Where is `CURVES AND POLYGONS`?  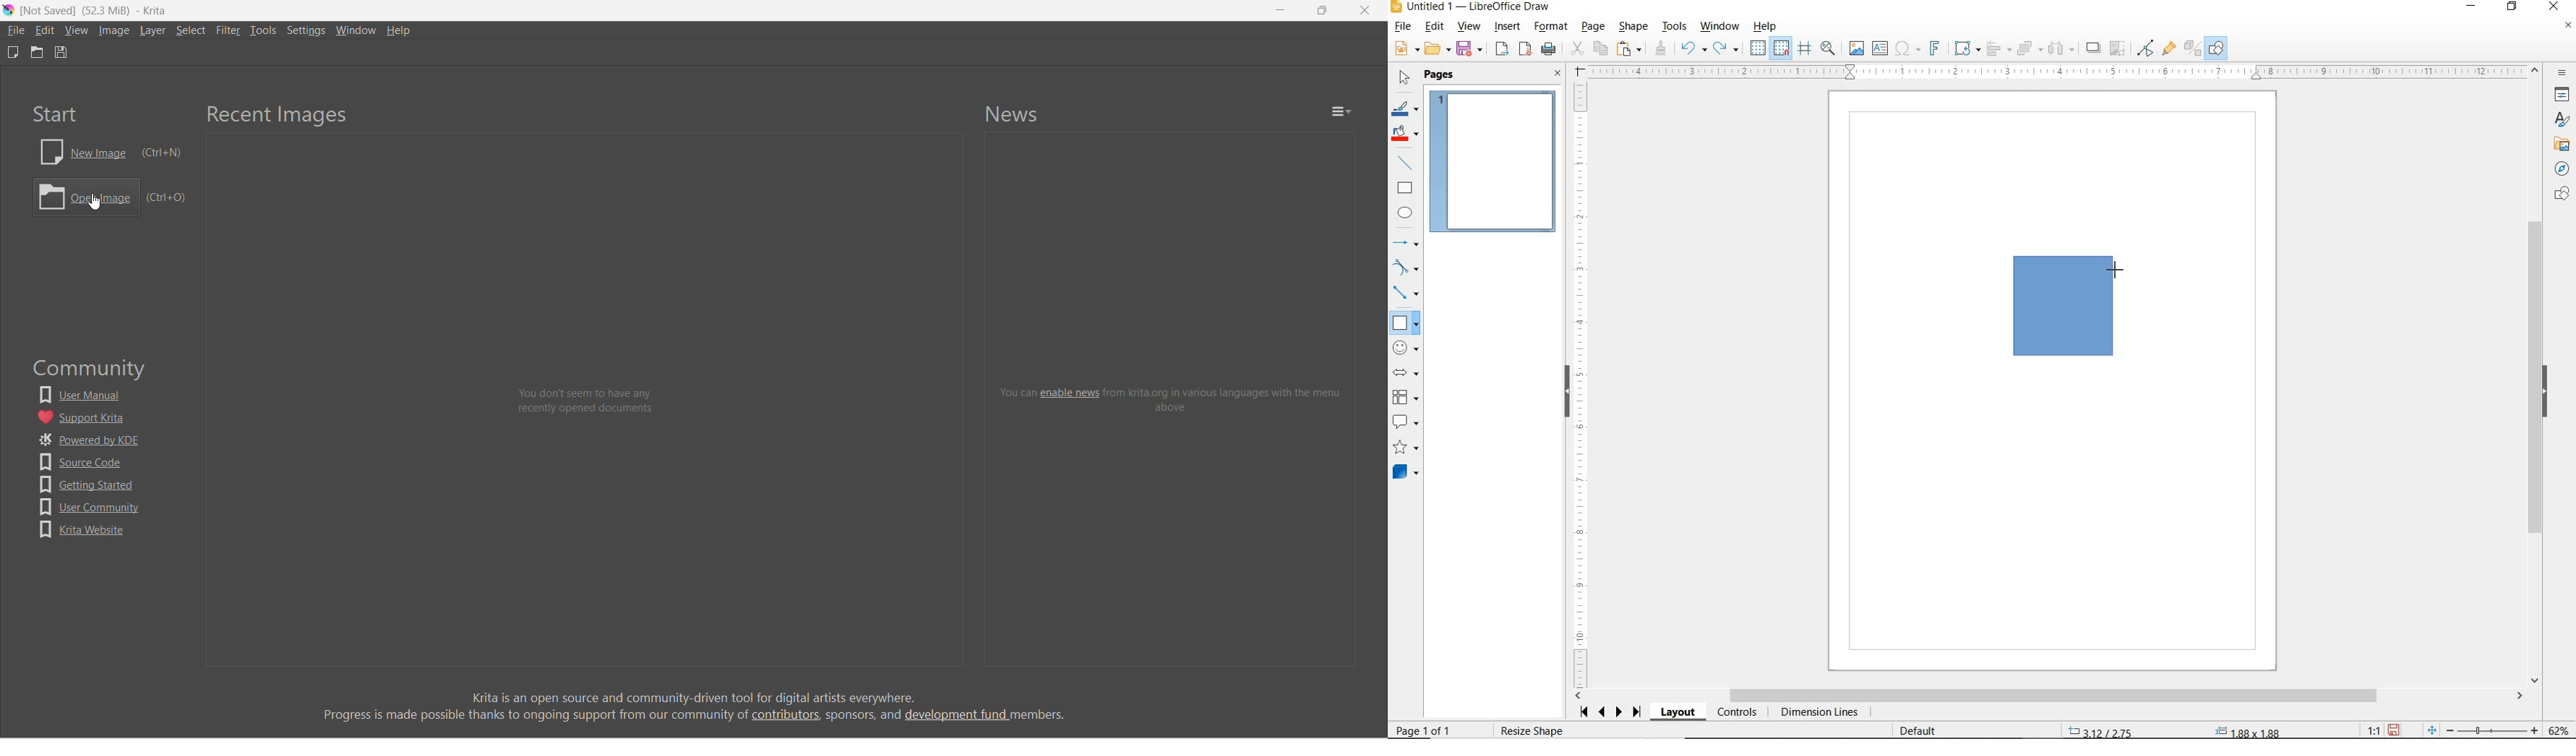 CURVES AND POLYGONS is located at coordinates (1406, 267).